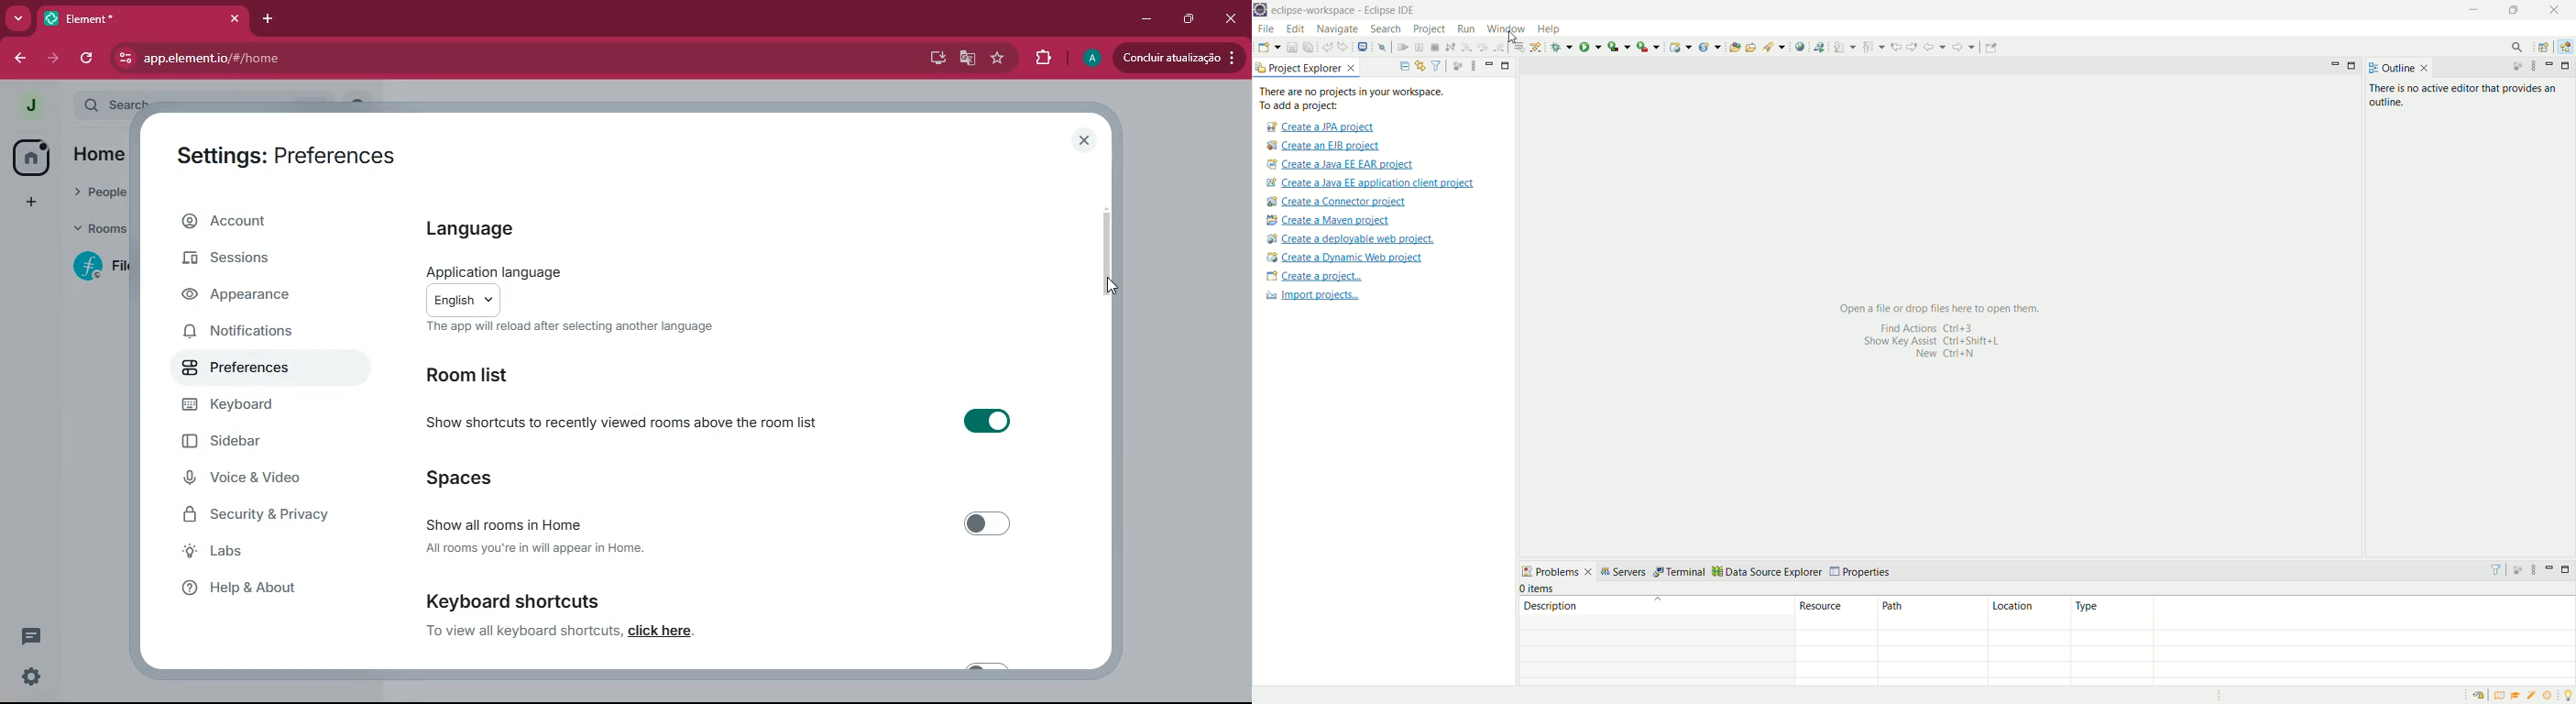 Image resolution: width=2576 pixels, height=728 pixels. I want to click on The app will reload after selecting another language, so click(566, 330).